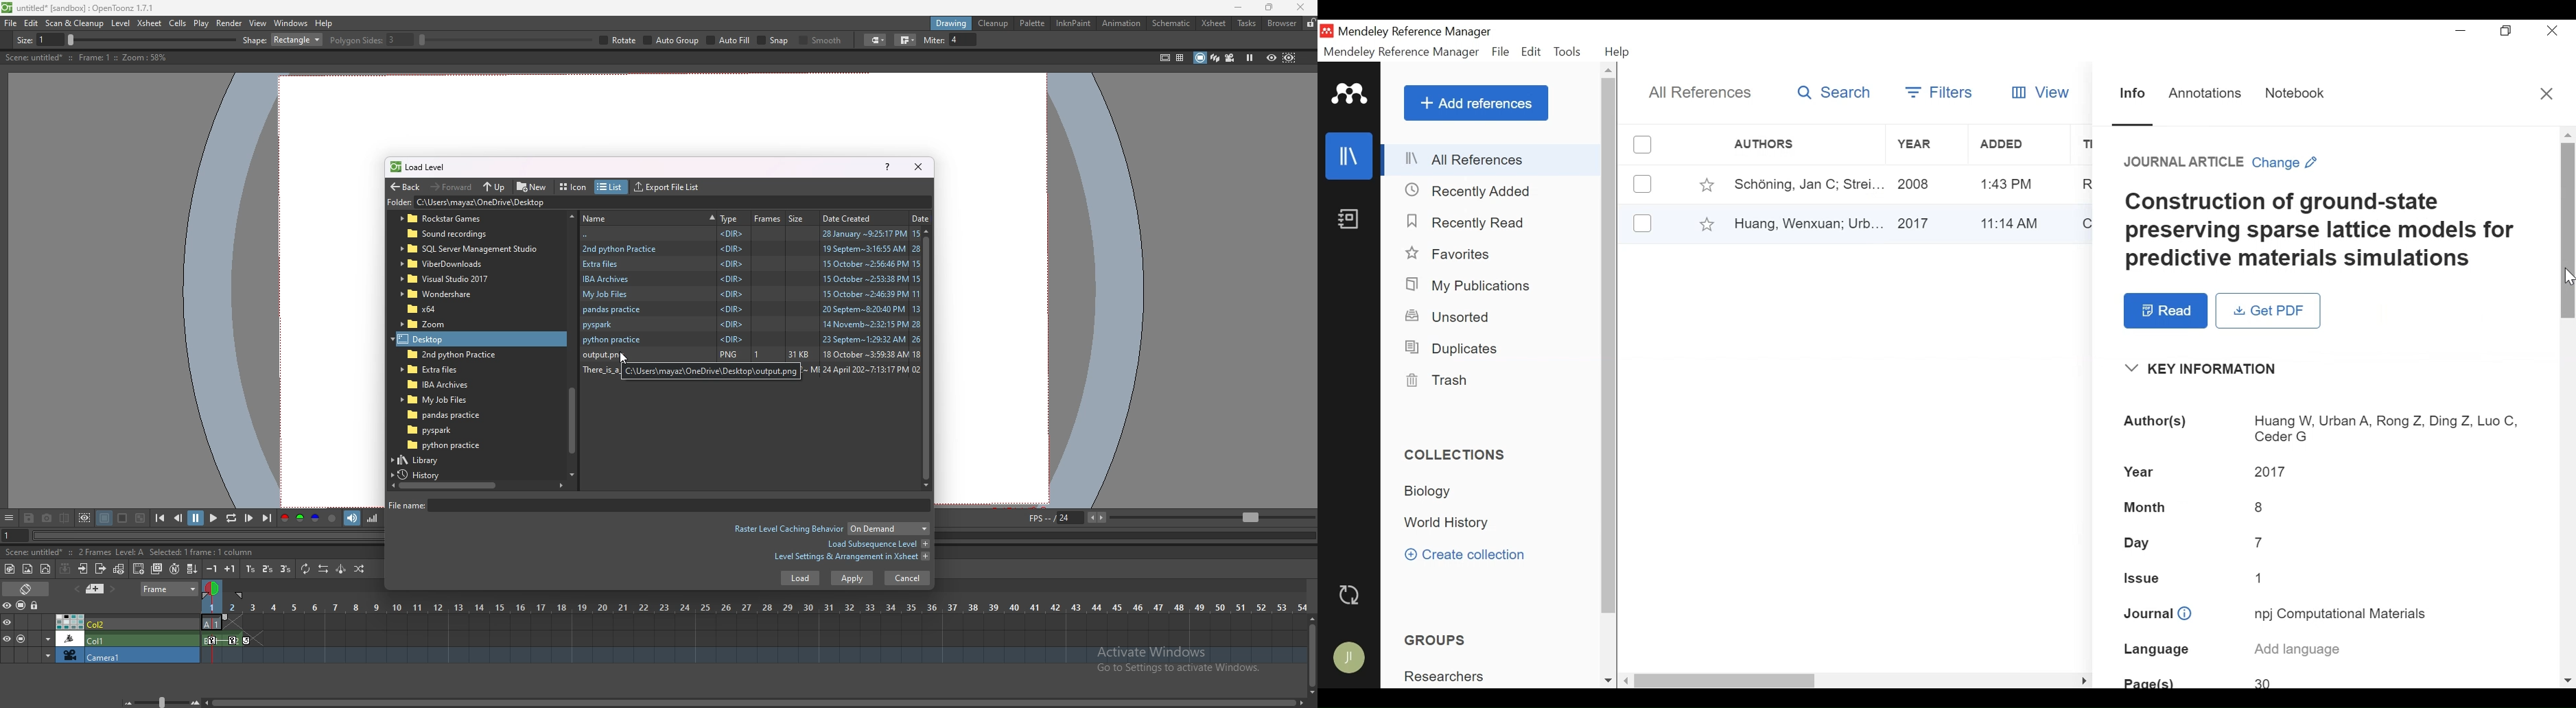 Image resolution: width=2576 pixels, height=728 pixels. I want to click on Collection, so click(1449, 524).